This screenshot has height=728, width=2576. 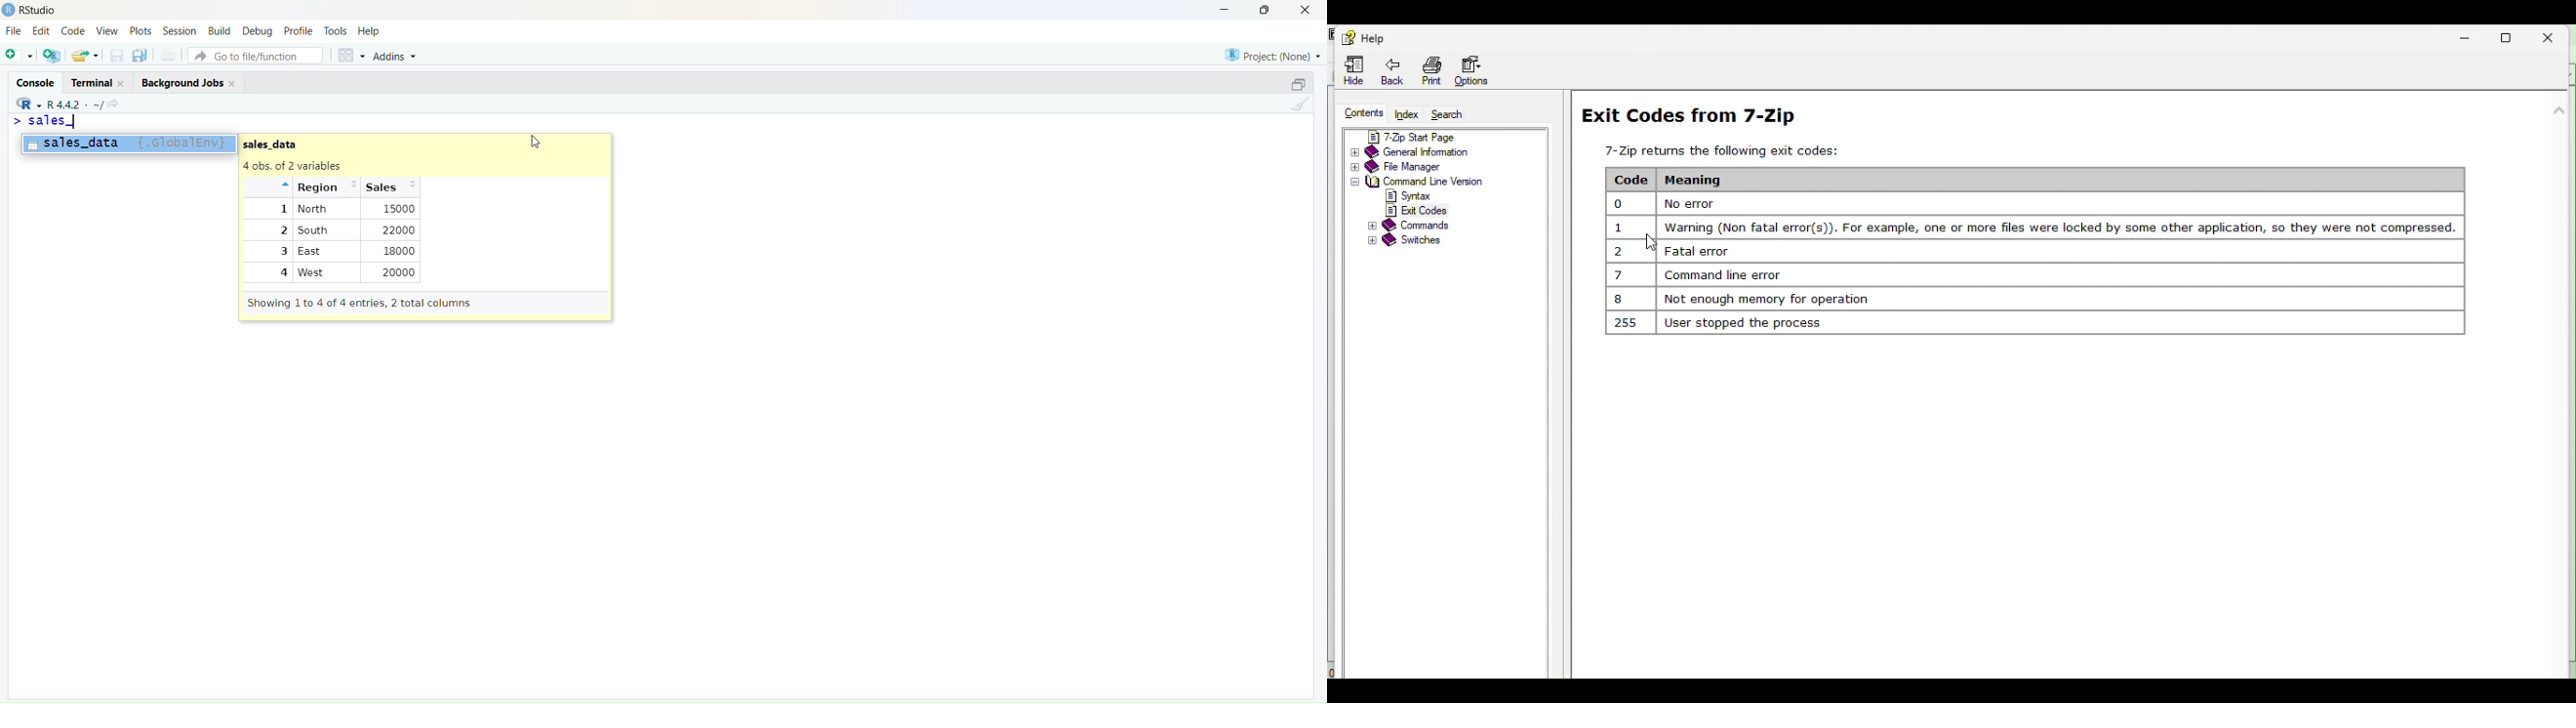 I want to click on Terminal, so click(x=95, y=82).